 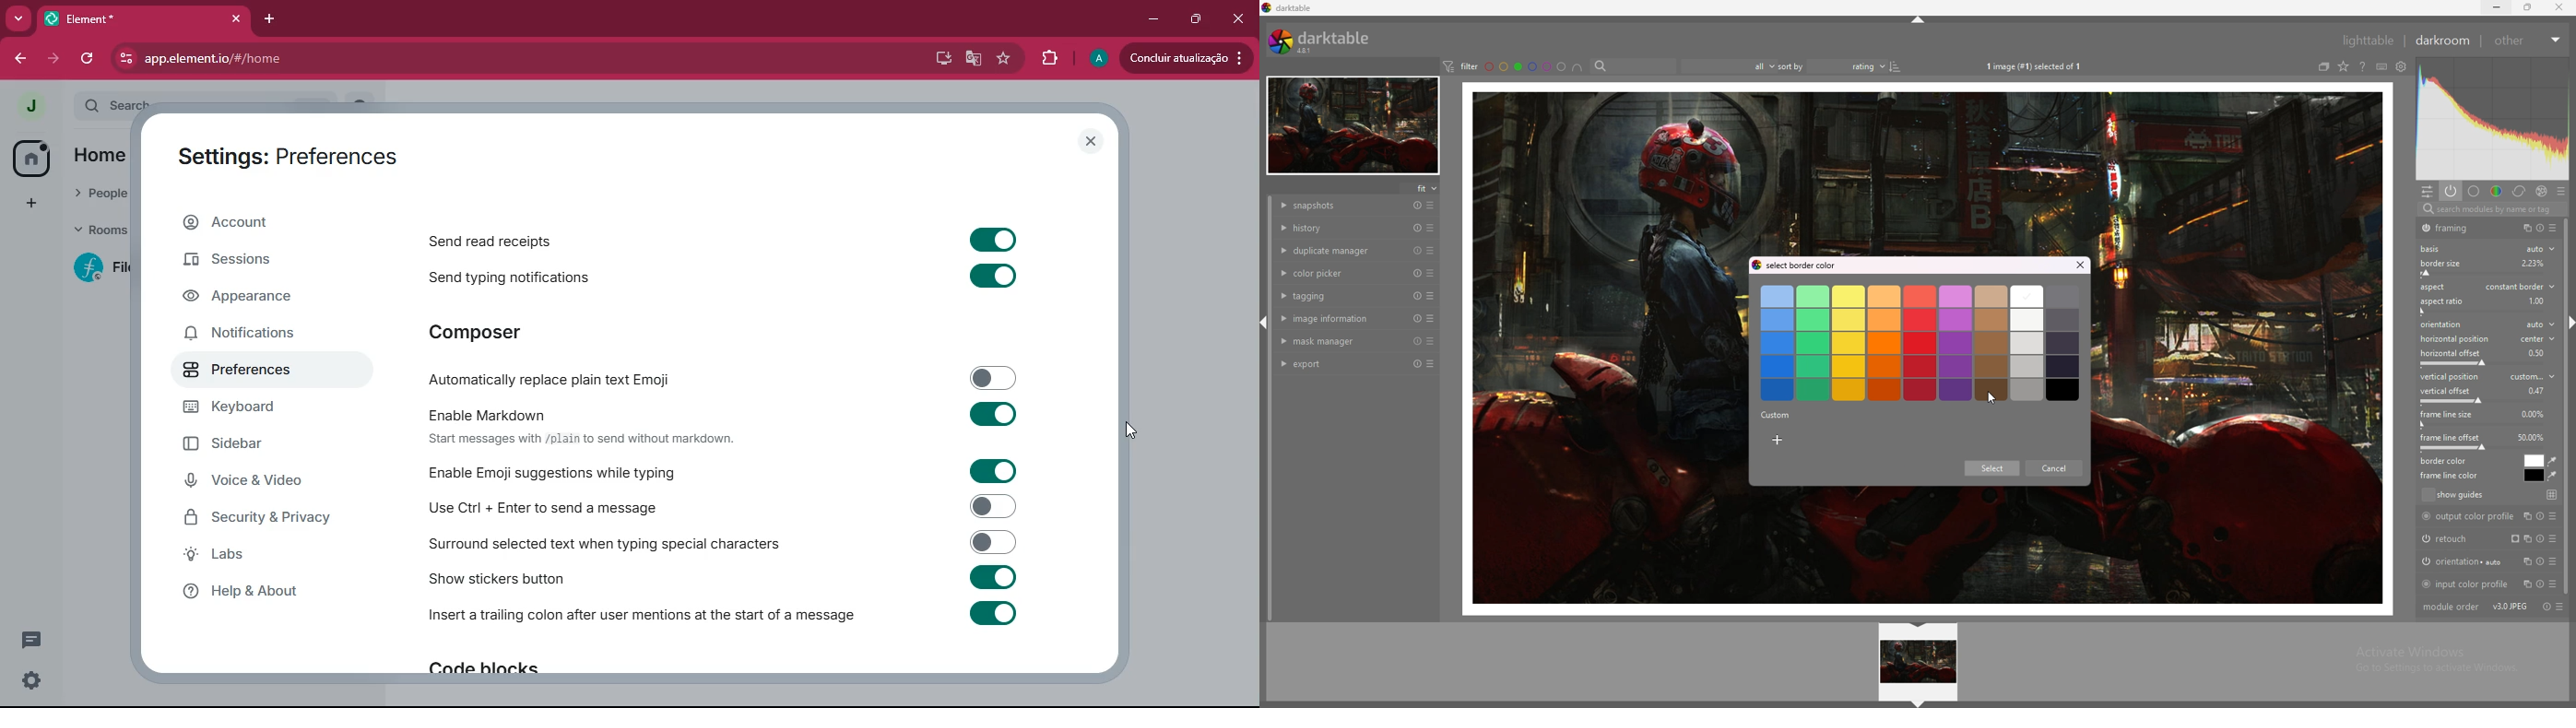 I want to click on hide, so click(x=1921, y=703).